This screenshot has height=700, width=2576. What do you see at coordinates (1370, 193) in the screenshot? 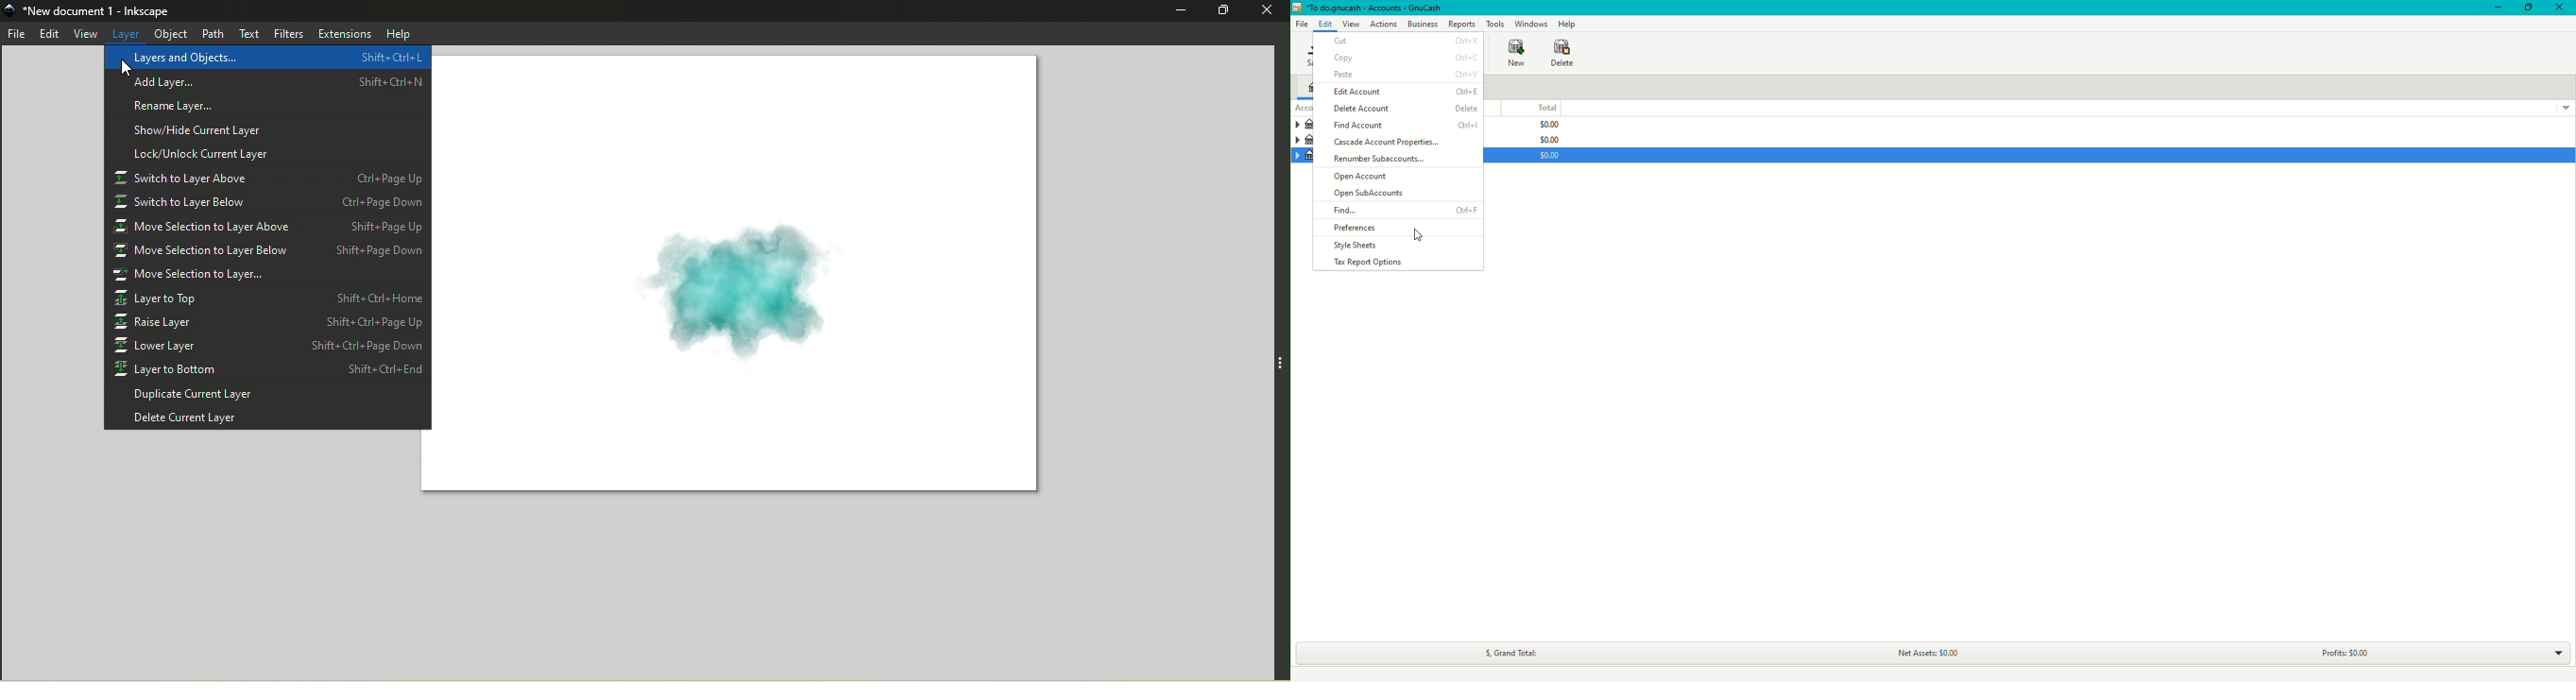
I see `Open SubAccounts` at bounding box center [1370, 193].